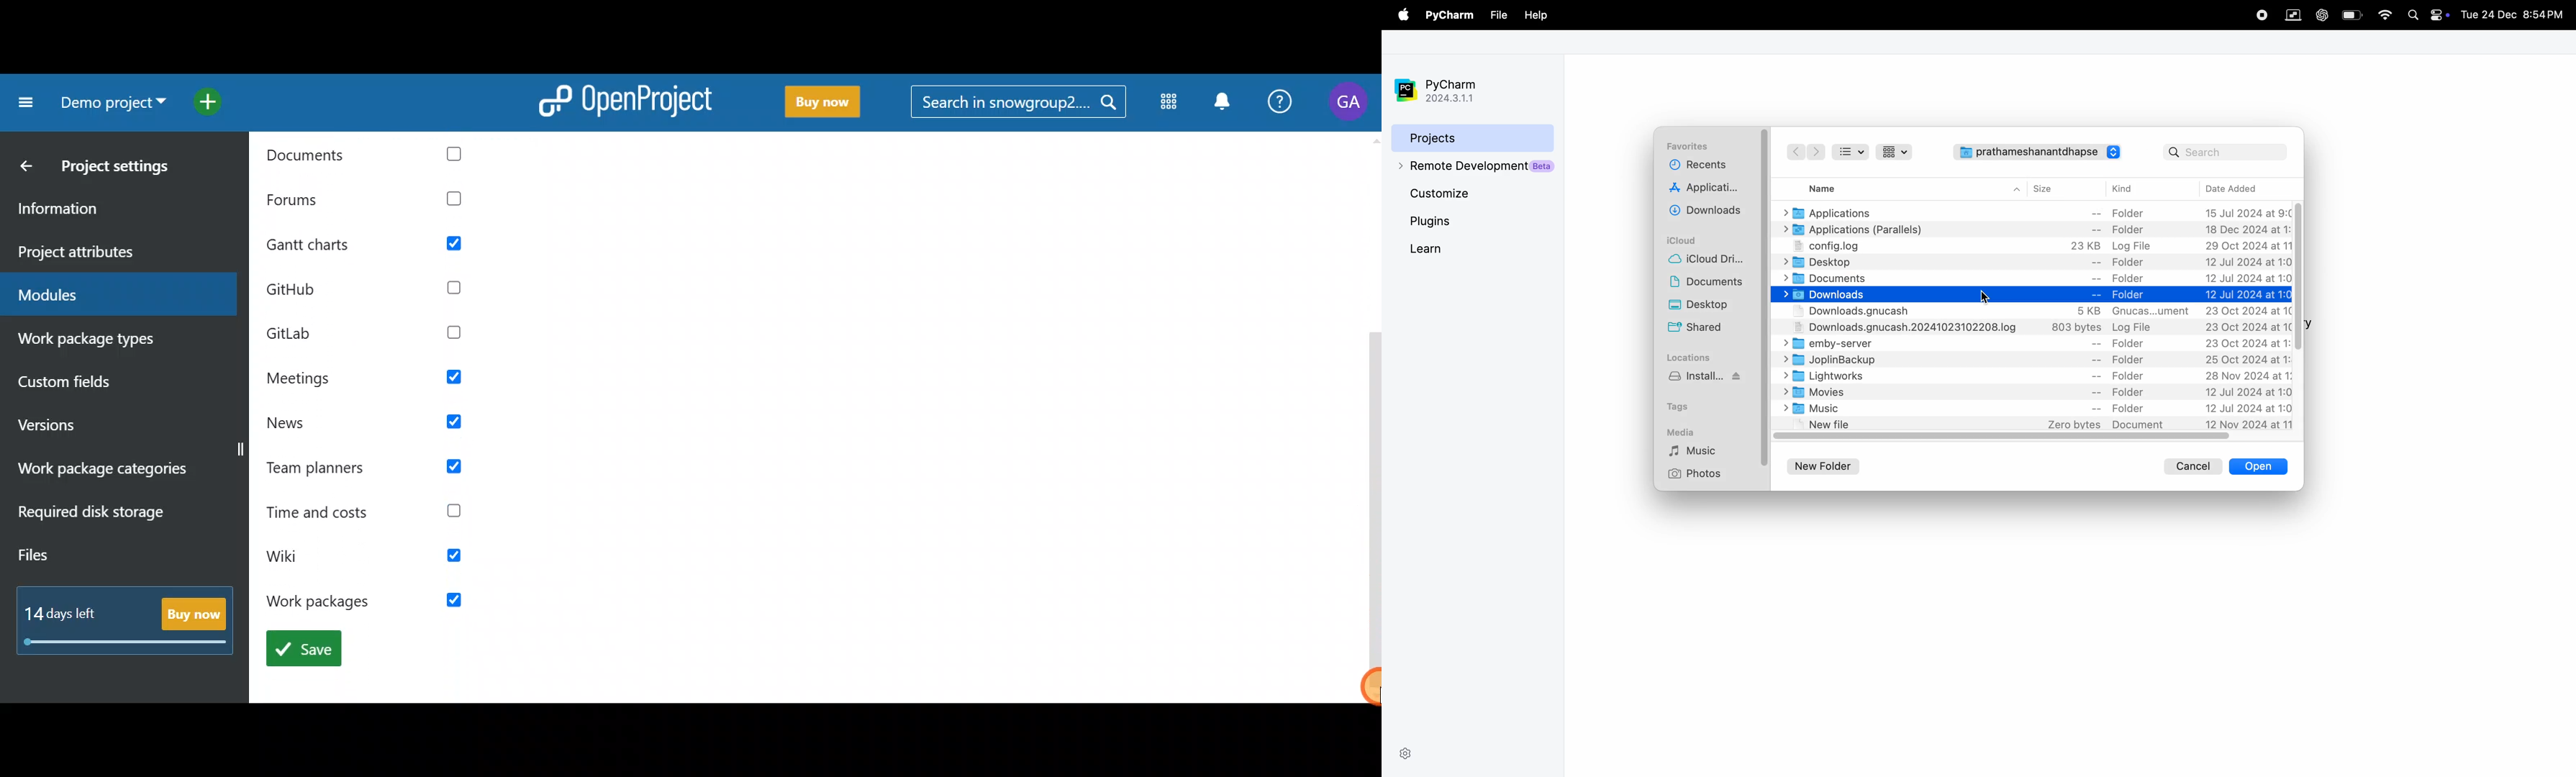 Image resolution: width=2576 pixels, height=784 pixels. I want to click on settings, so click(1405, 752).